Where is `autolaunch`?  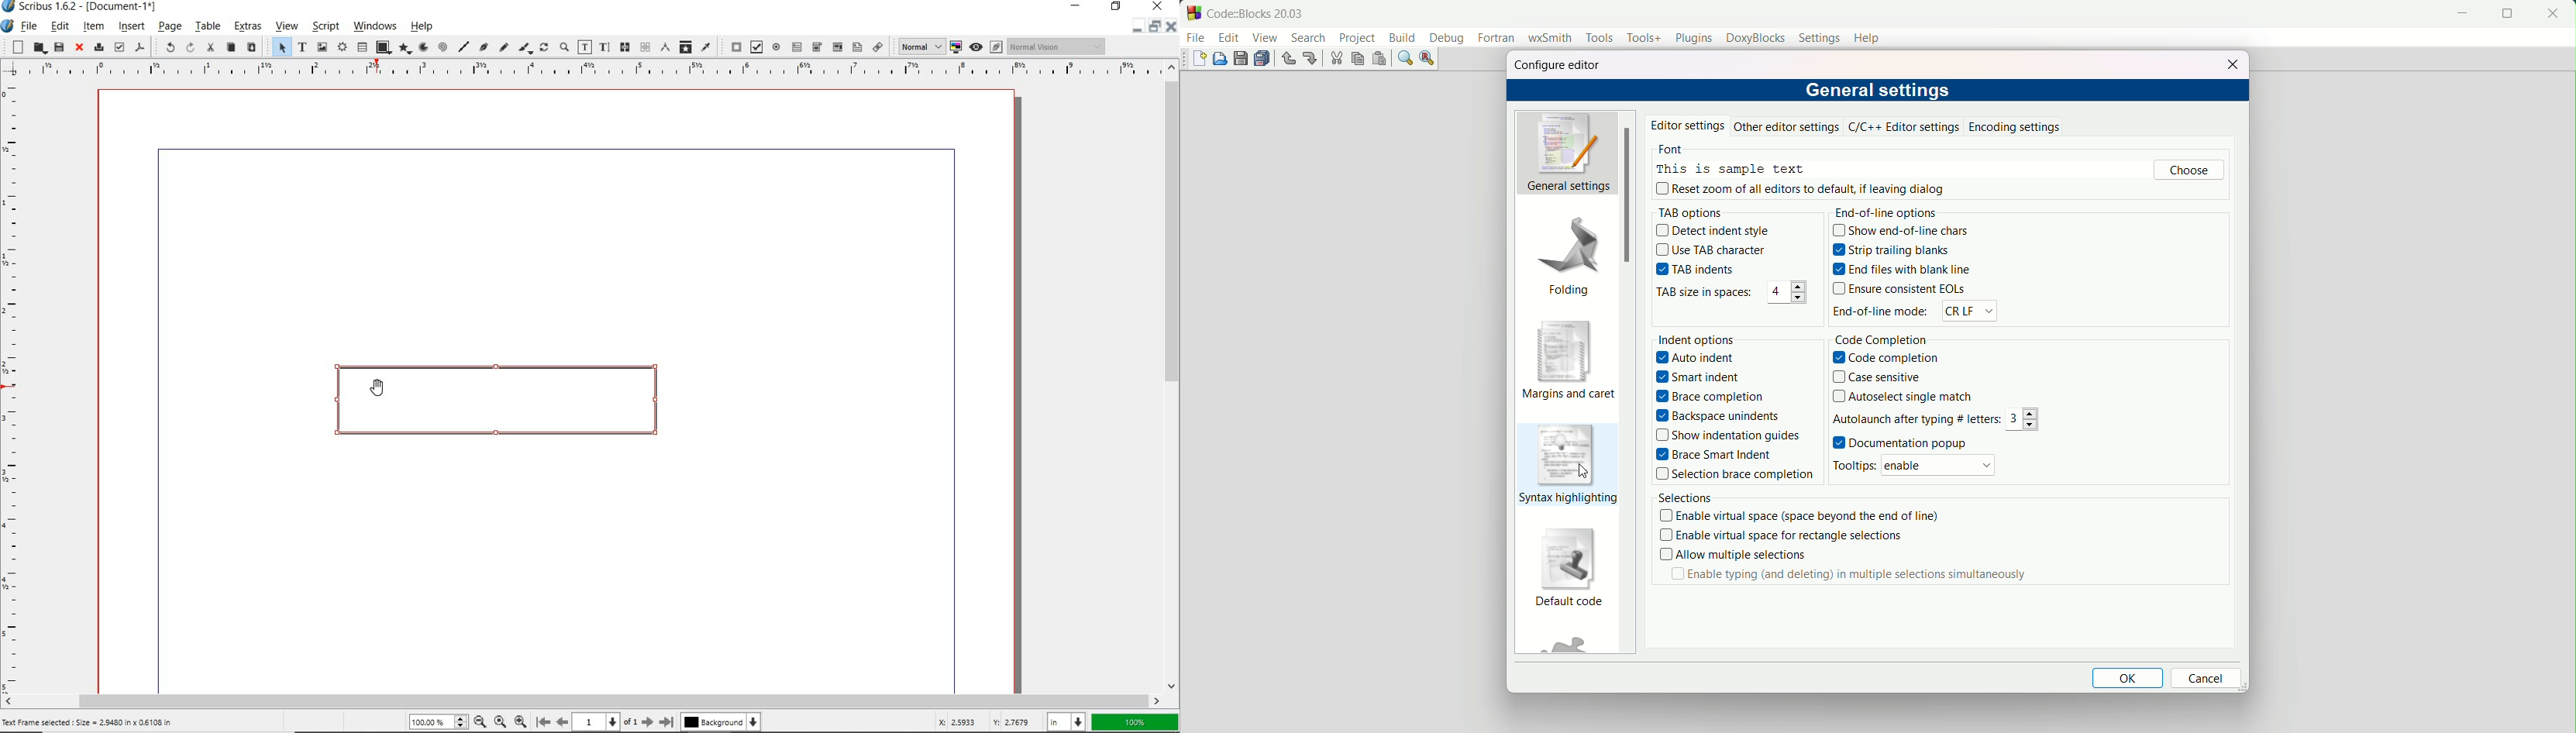 autolaunch is located at coordinates (1917, 419).